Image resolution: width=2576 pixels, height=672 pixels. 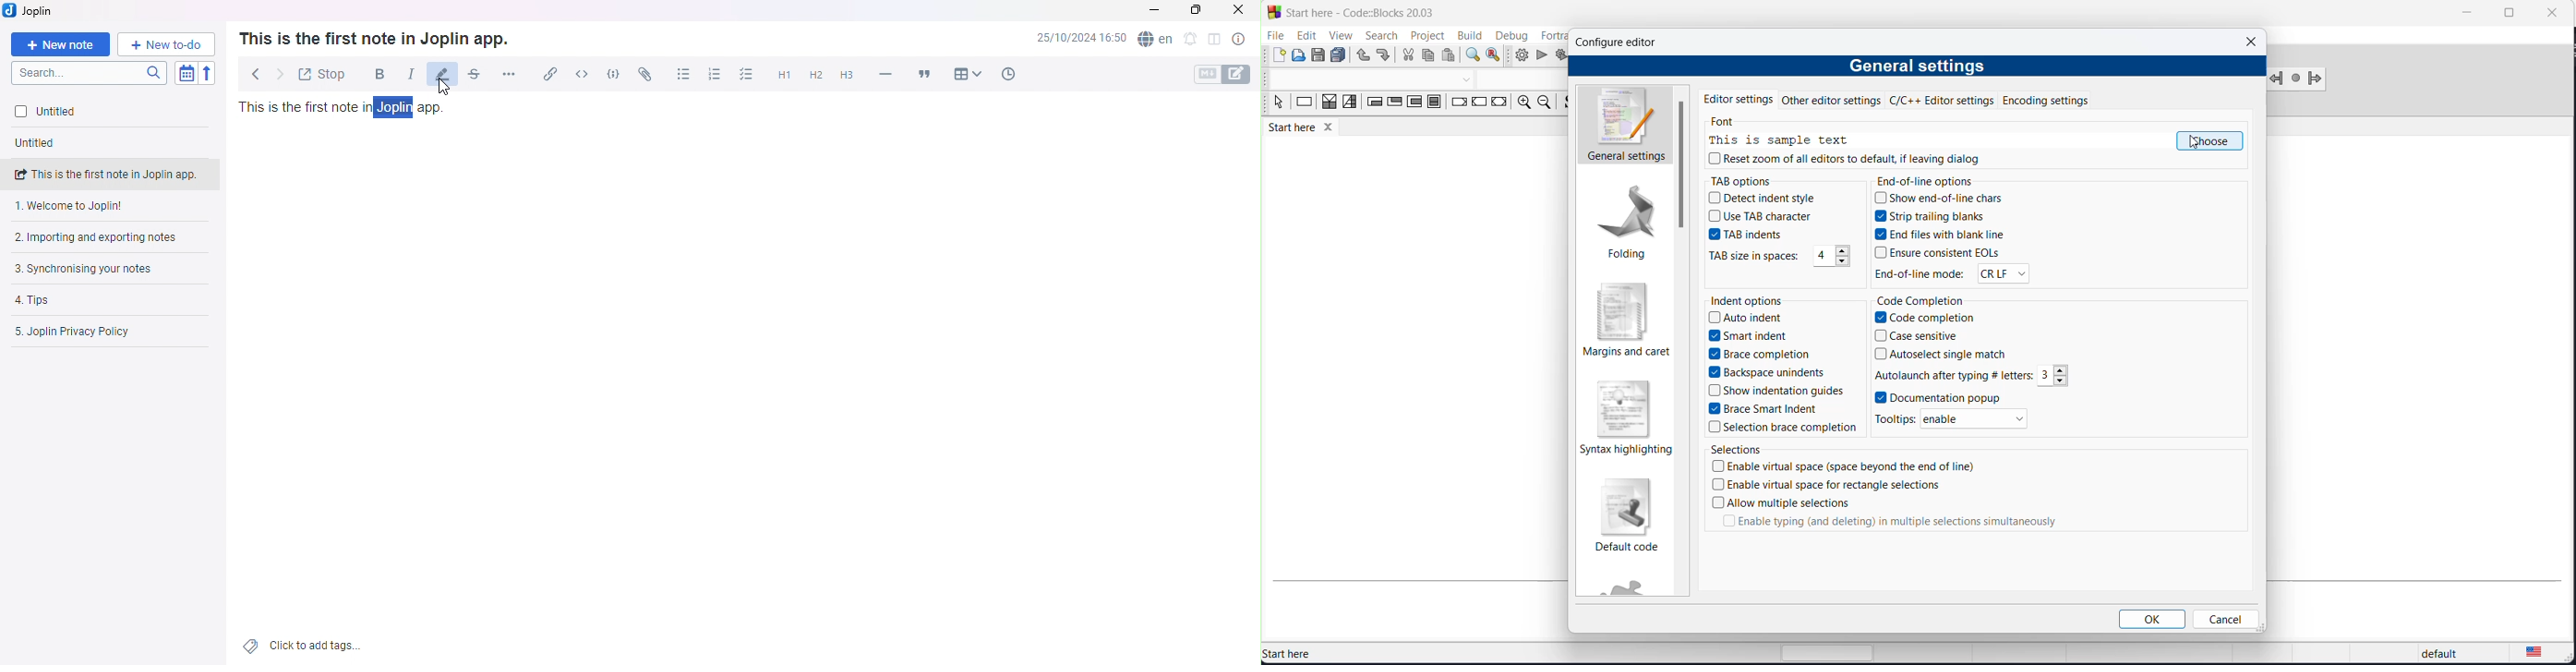 What do you see at coordinates (1624, 126) in the screenshot?
I see `general settings` at bounding box center [1624, 126].